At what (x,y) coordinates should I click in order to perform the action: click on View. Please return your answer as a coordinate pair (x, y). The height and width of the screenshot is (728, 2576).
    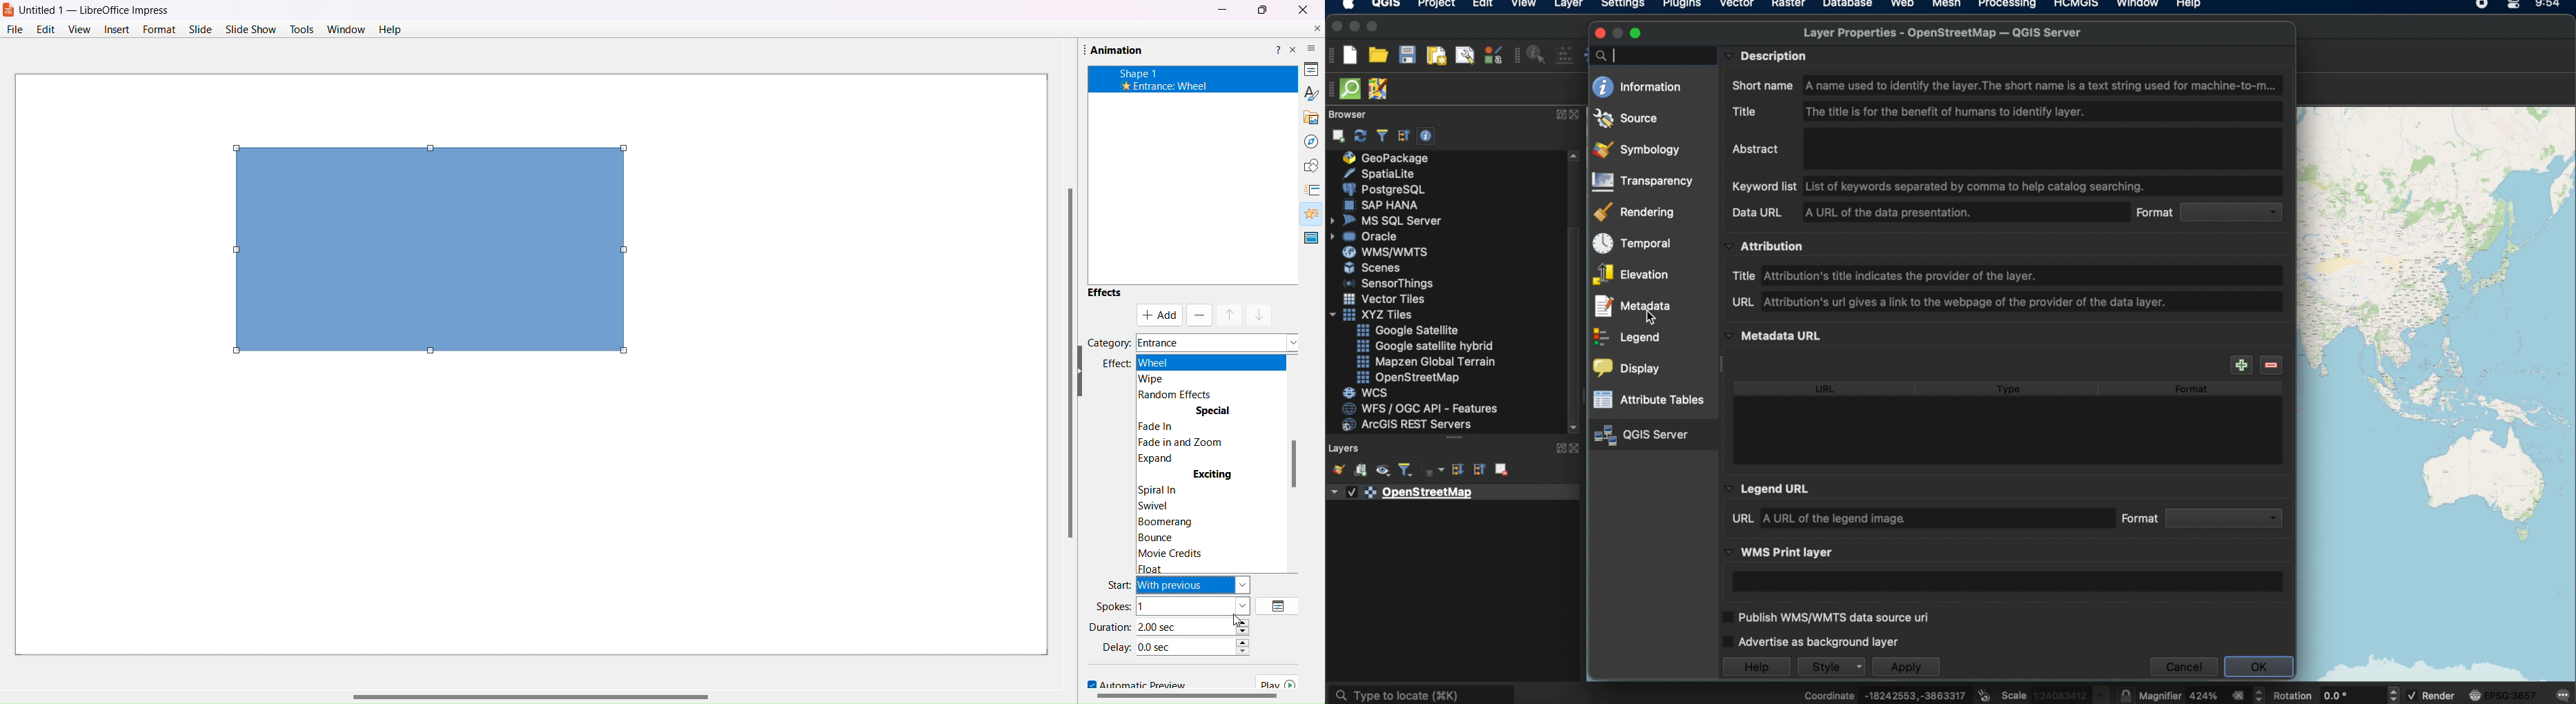
    Looking at the image, I should click on (79, 29).